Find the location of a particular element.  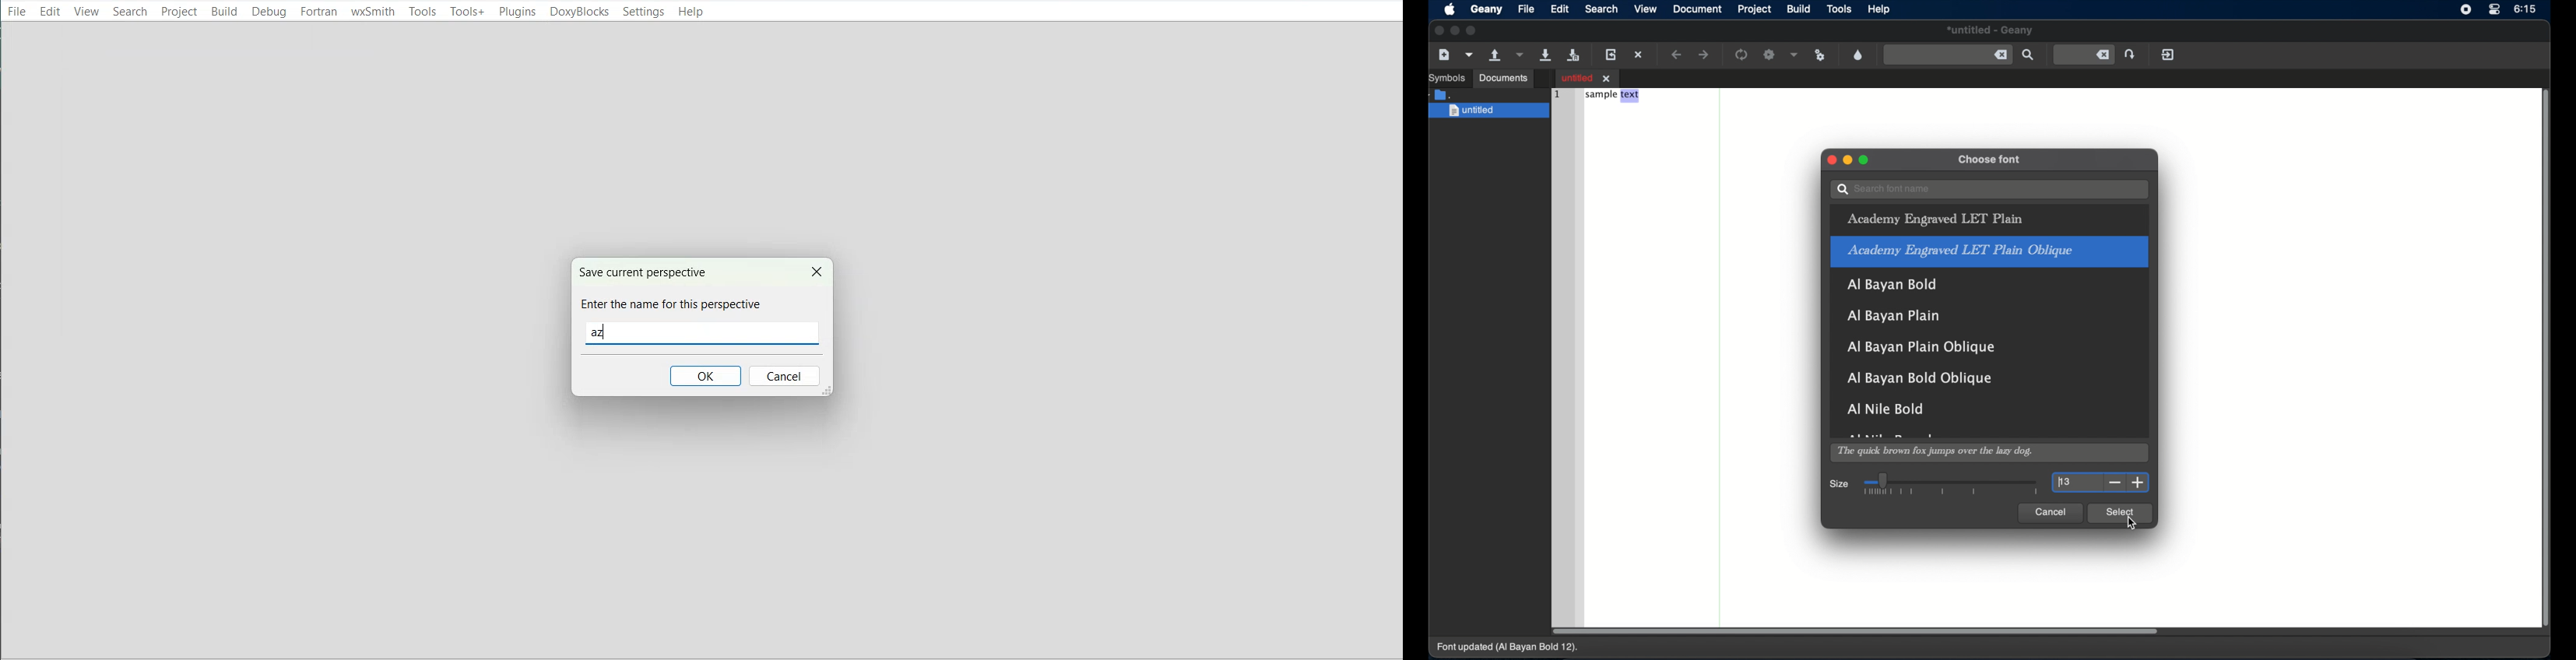

build the current file is located at coordinates (1770, 55).